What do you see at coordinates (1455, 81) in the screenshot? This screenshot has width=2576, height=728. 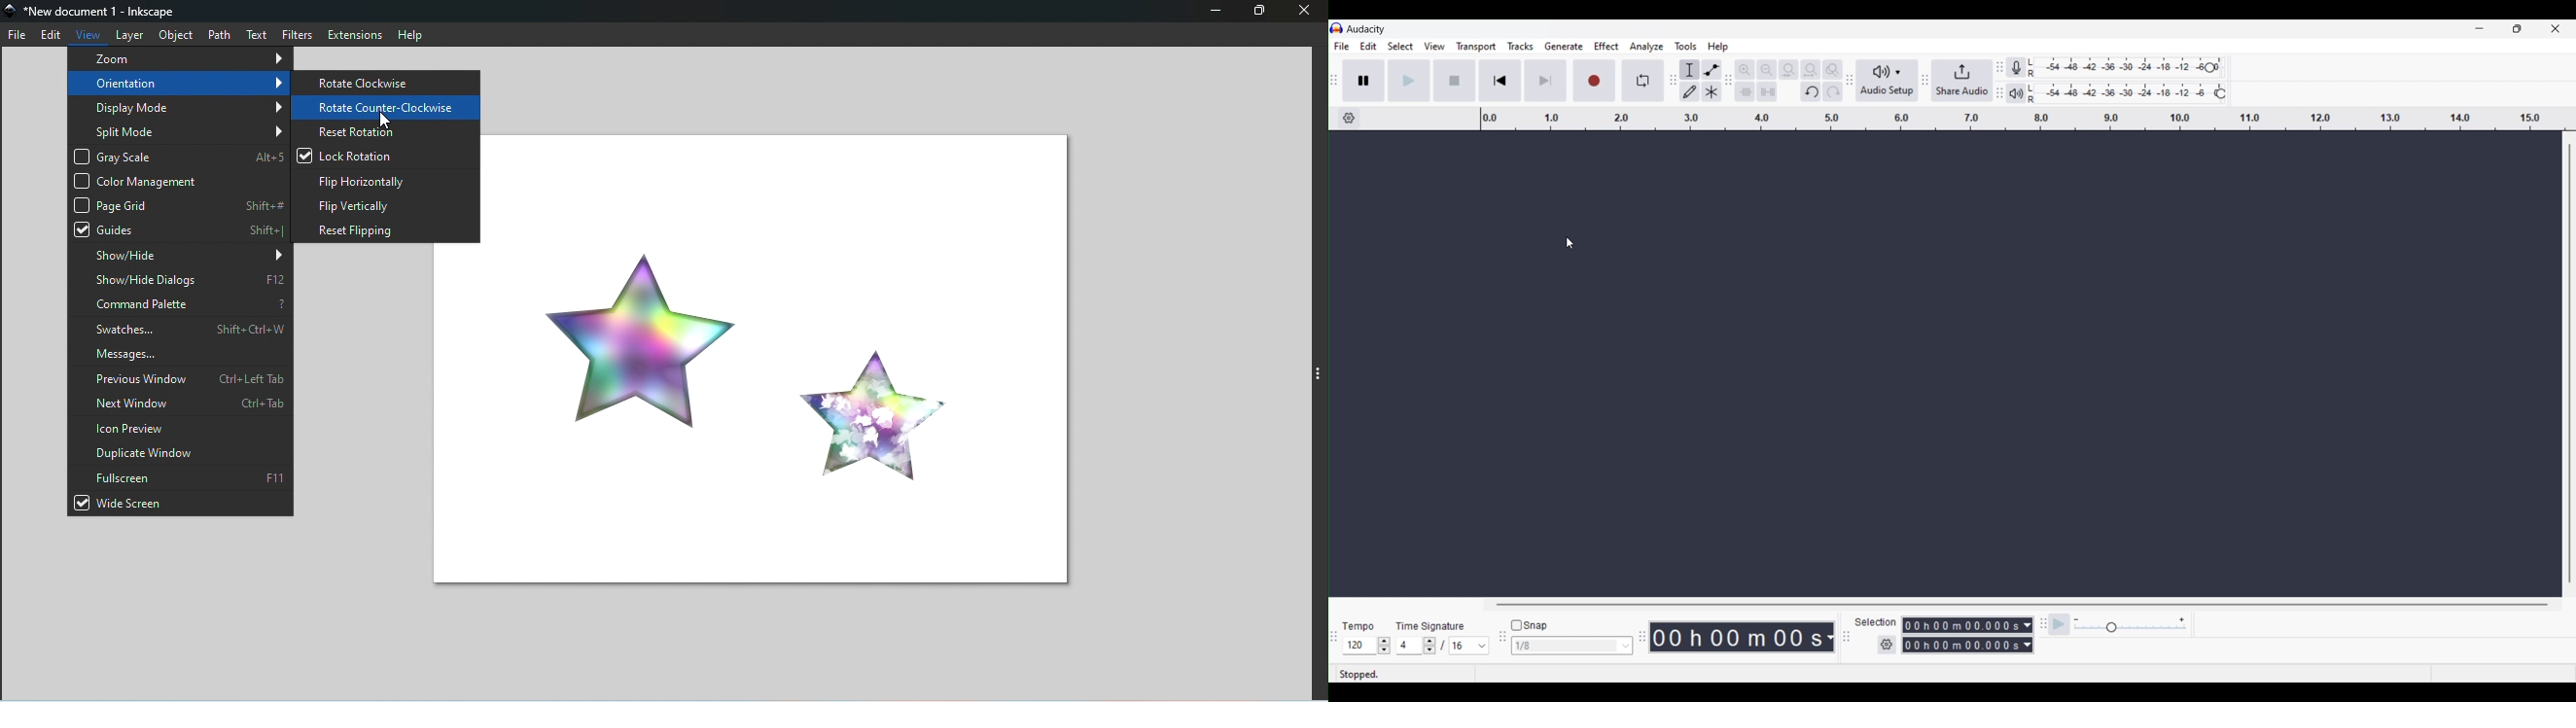 I see `Stop` at bounding box center [1455, 81].